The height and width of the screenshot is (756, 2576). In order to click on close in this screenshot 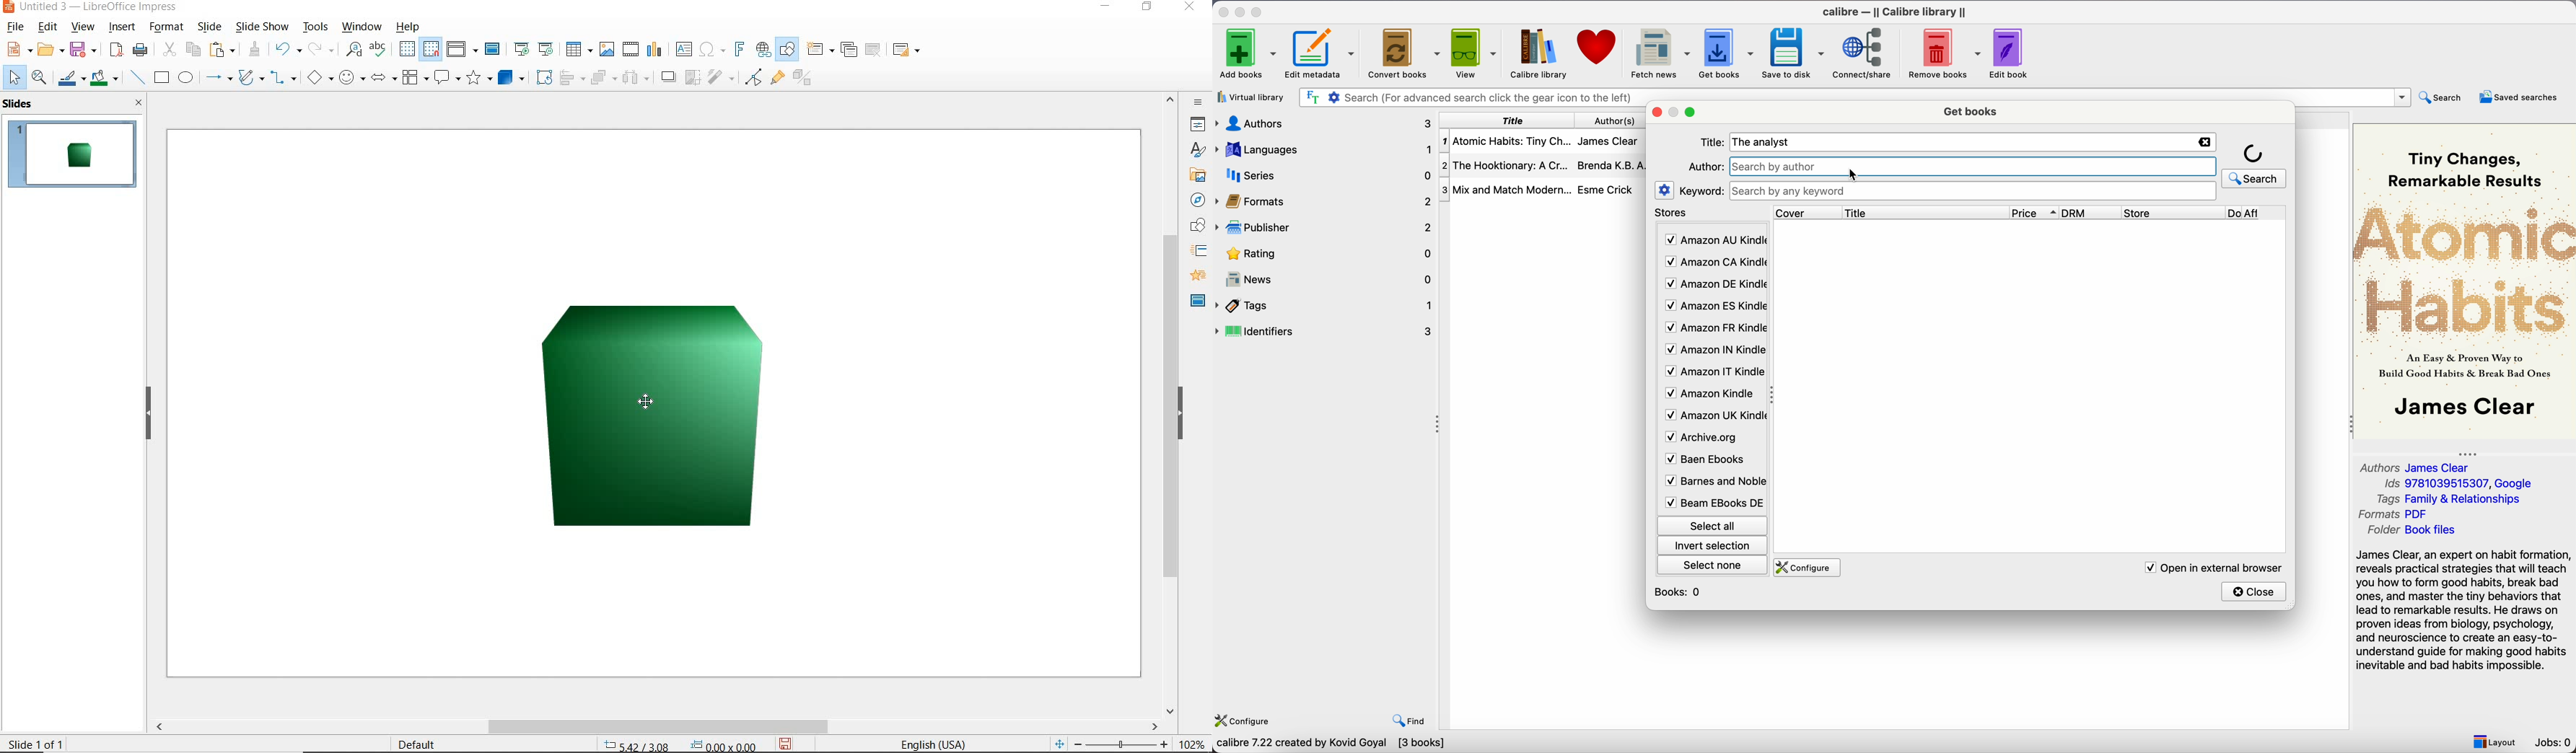, I will do `click(2255, 591)`.